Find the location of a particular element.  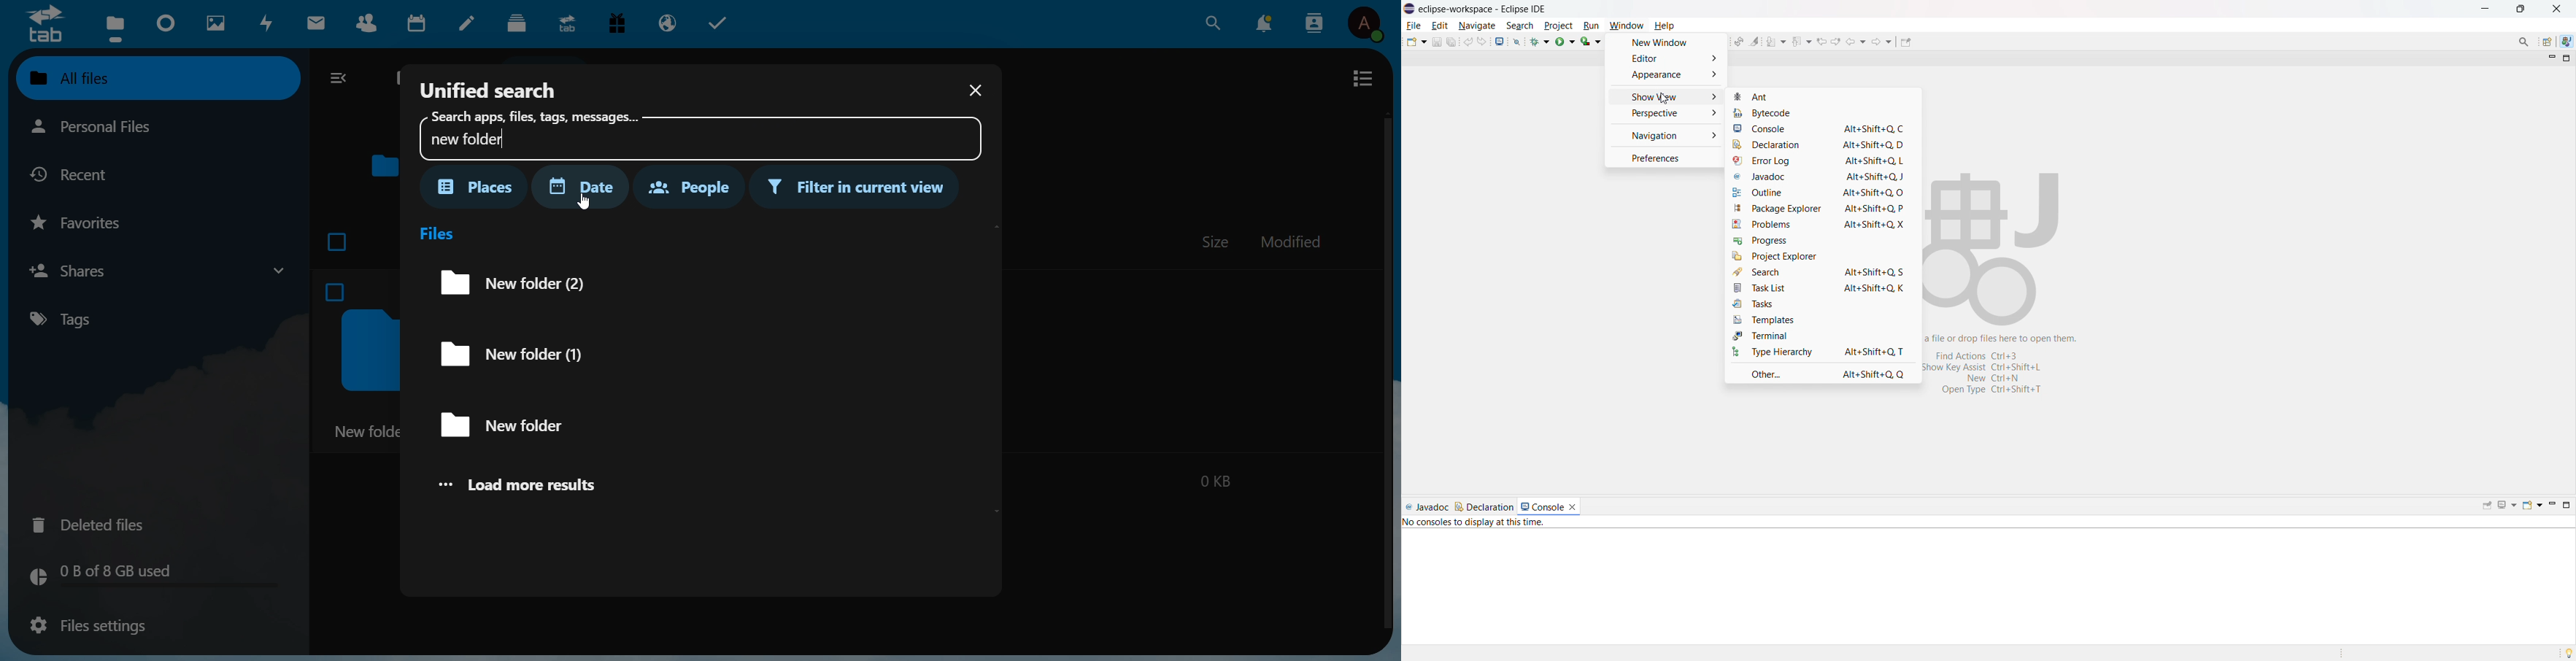

file is located at coordinates (1415, 25).